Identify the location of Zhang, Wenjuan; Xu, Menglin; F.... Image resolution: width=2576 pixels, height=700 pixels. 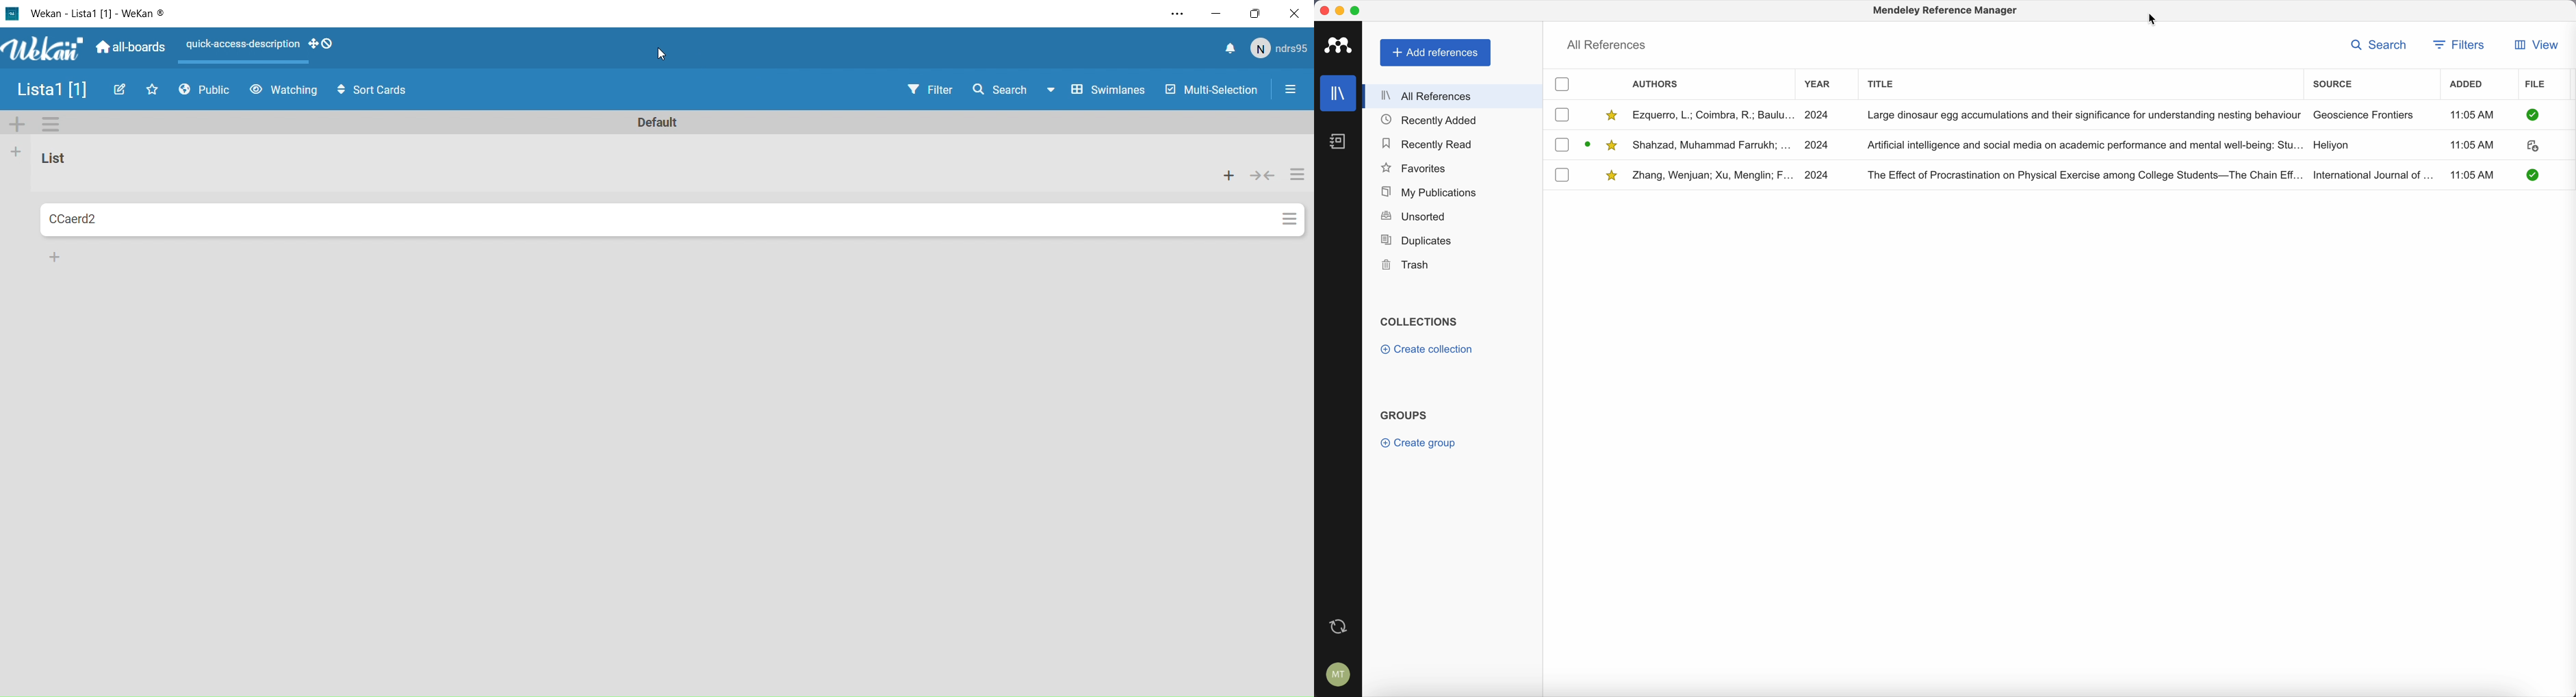
(1714, 176).